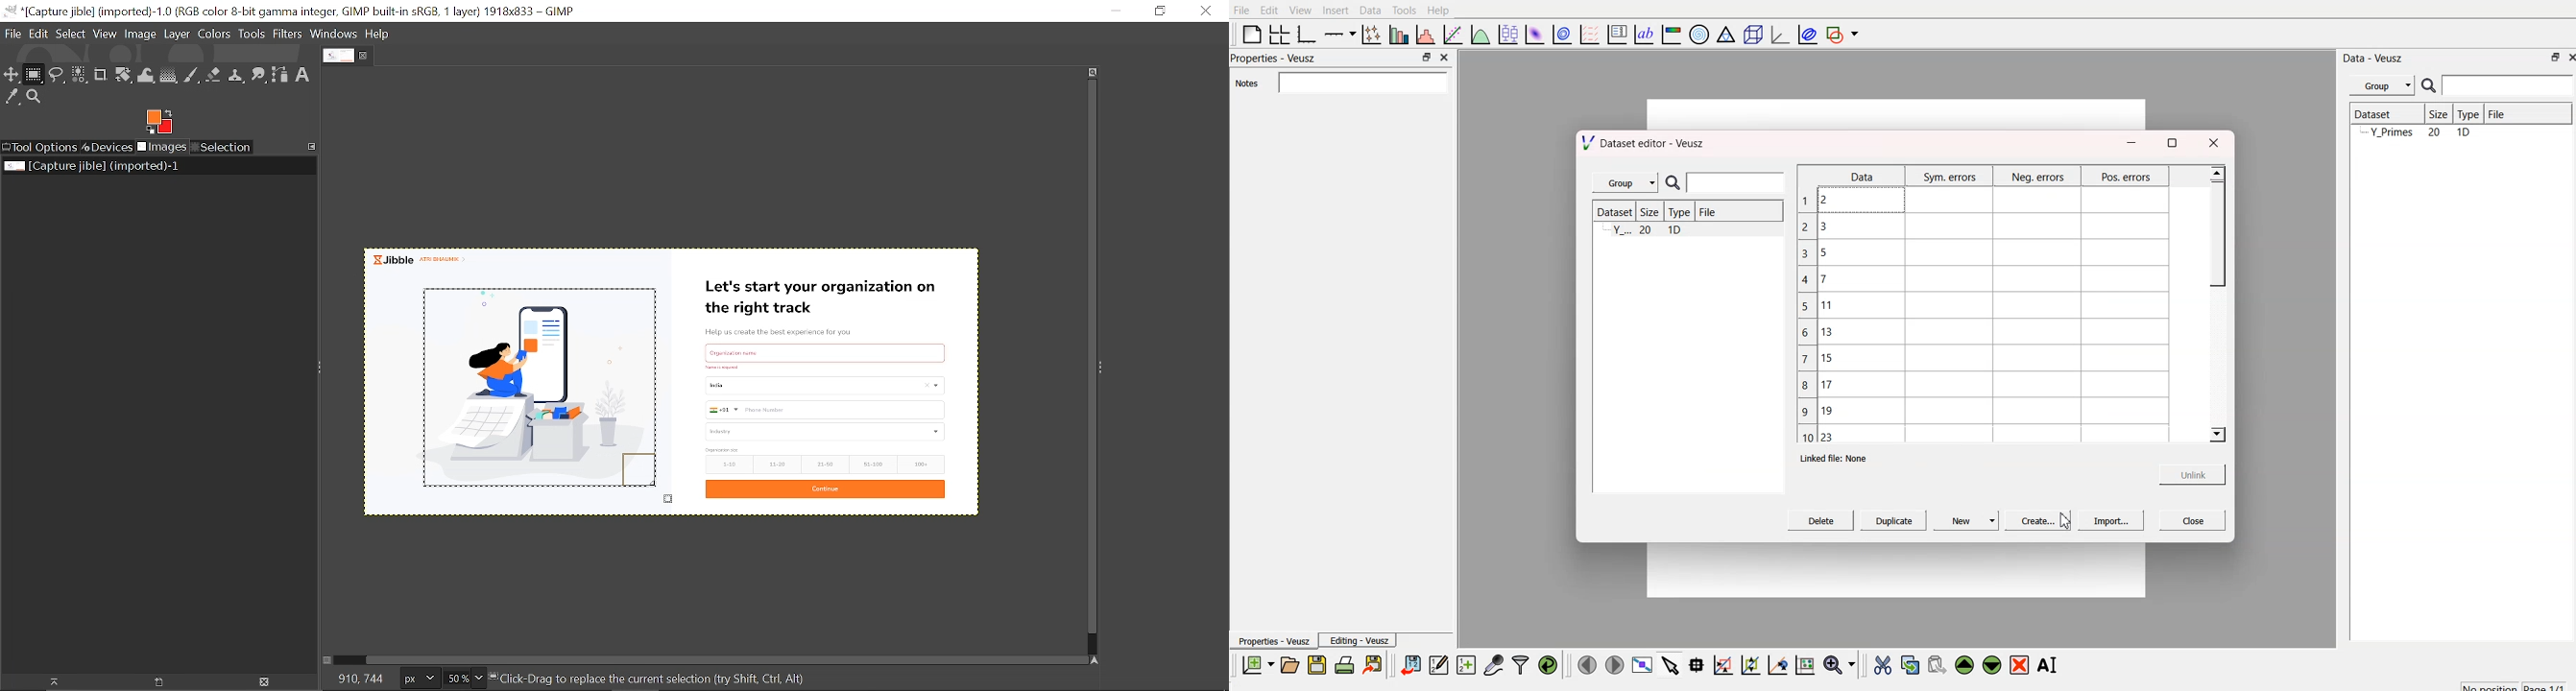  Describe the element at coordinates (40, 147) in the screenshot. I see `Tool options` at that location.